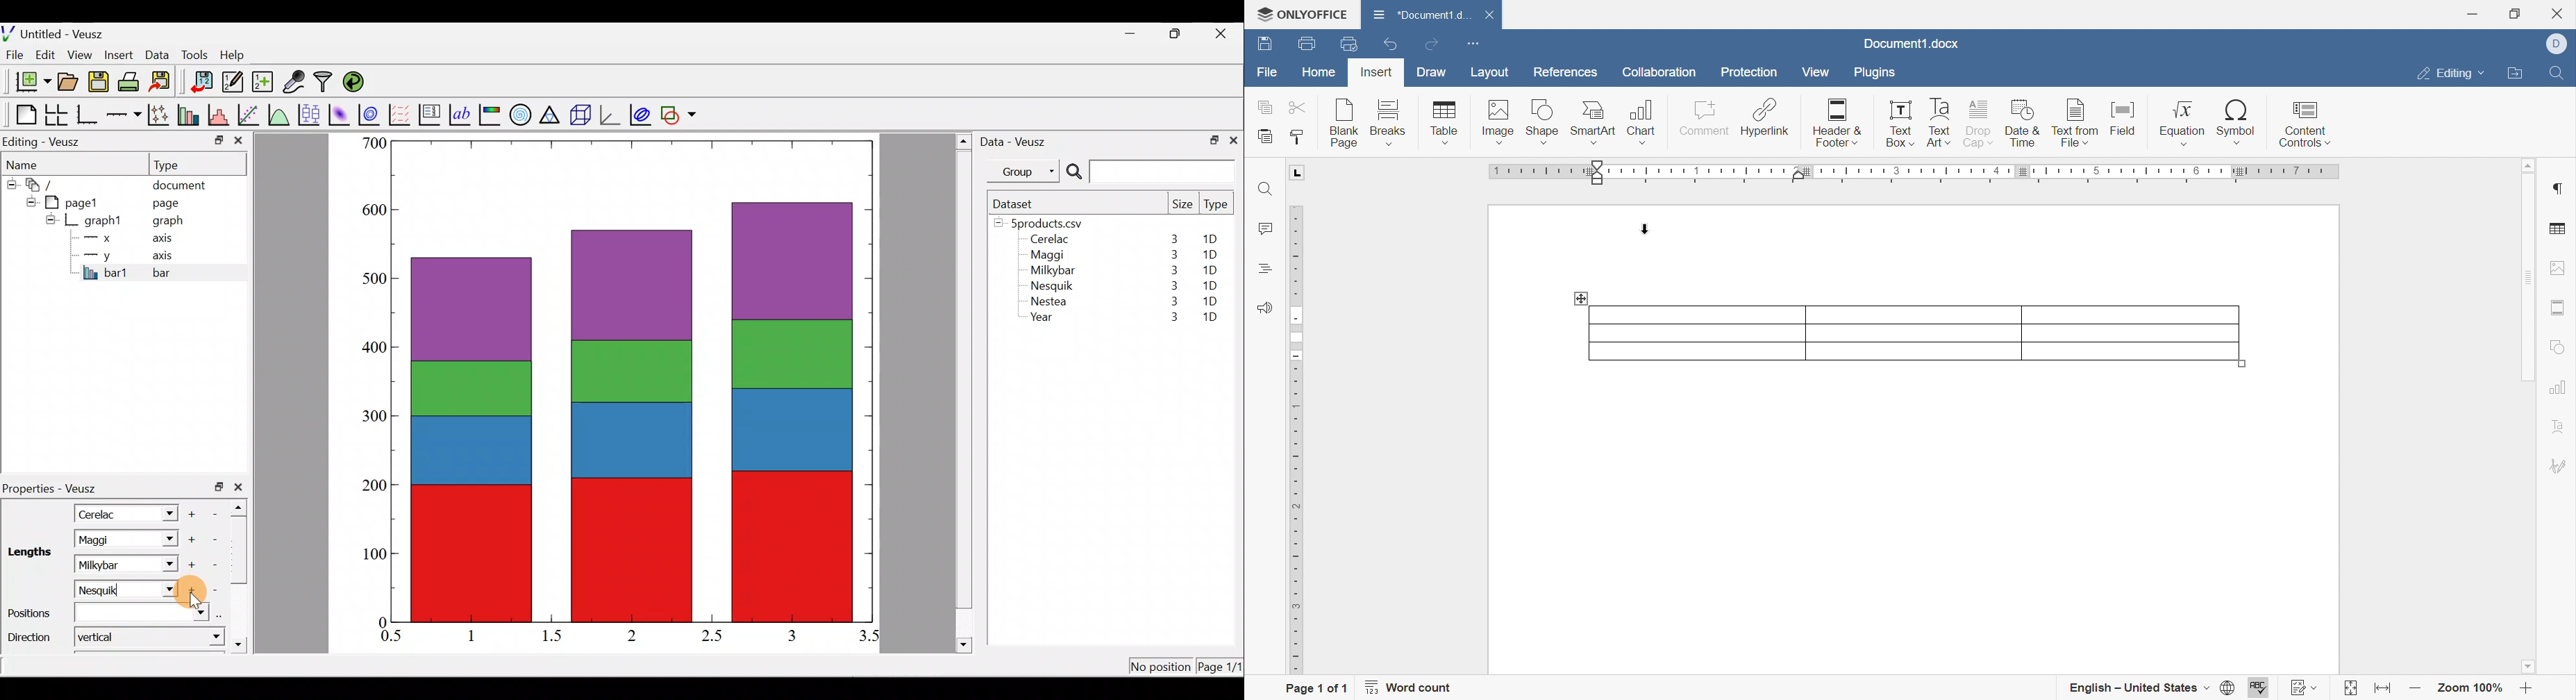 This screenshot has height=700, width=2576. I want to click on Add another item, so click(190, 540).